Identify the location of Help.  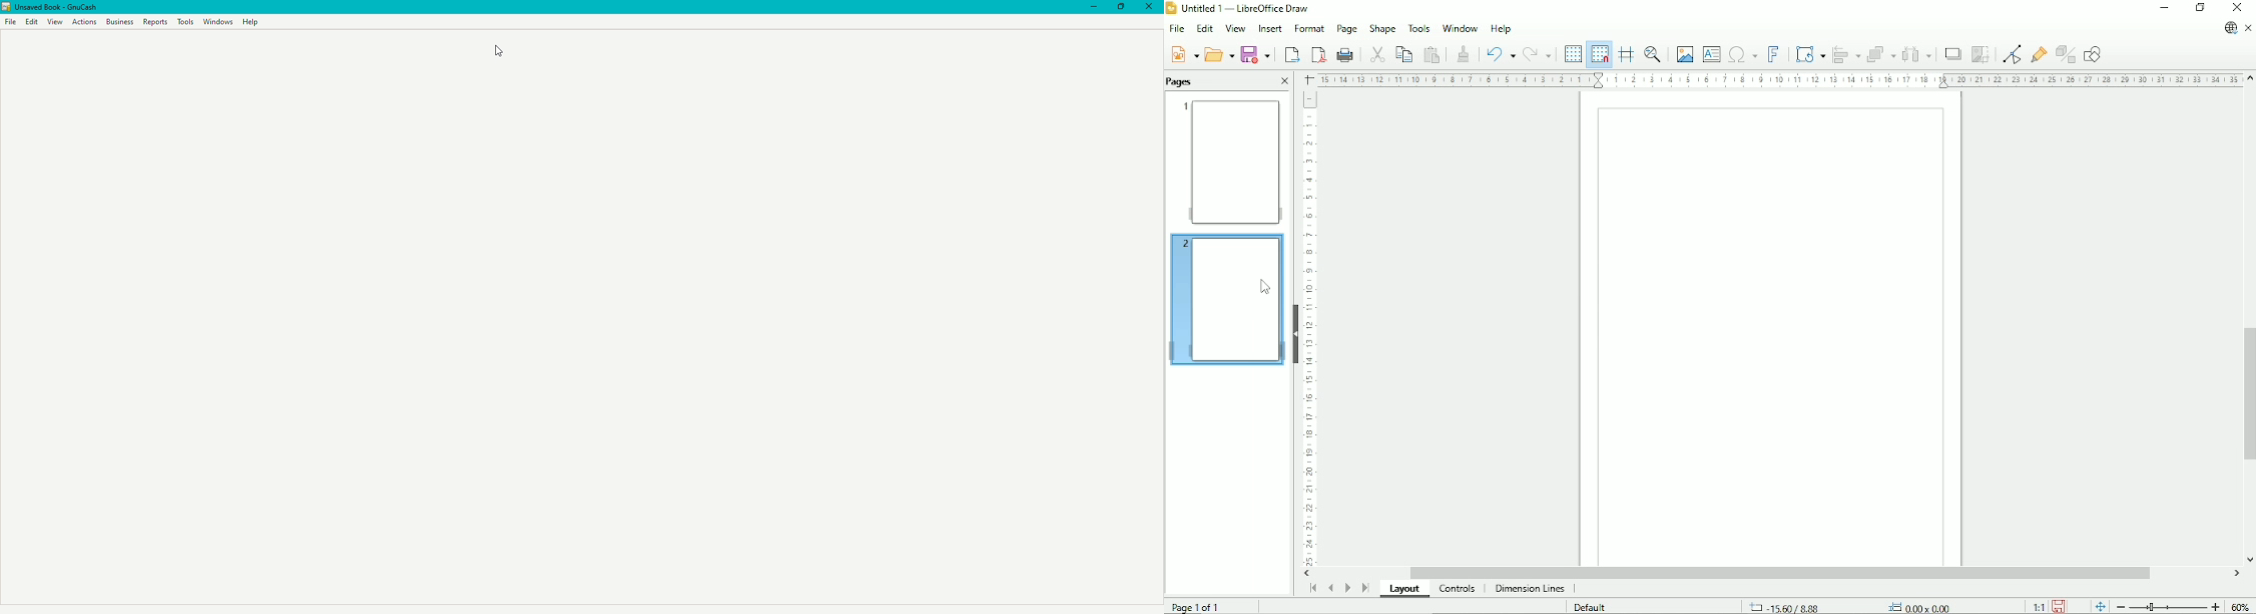
(1501, 28).